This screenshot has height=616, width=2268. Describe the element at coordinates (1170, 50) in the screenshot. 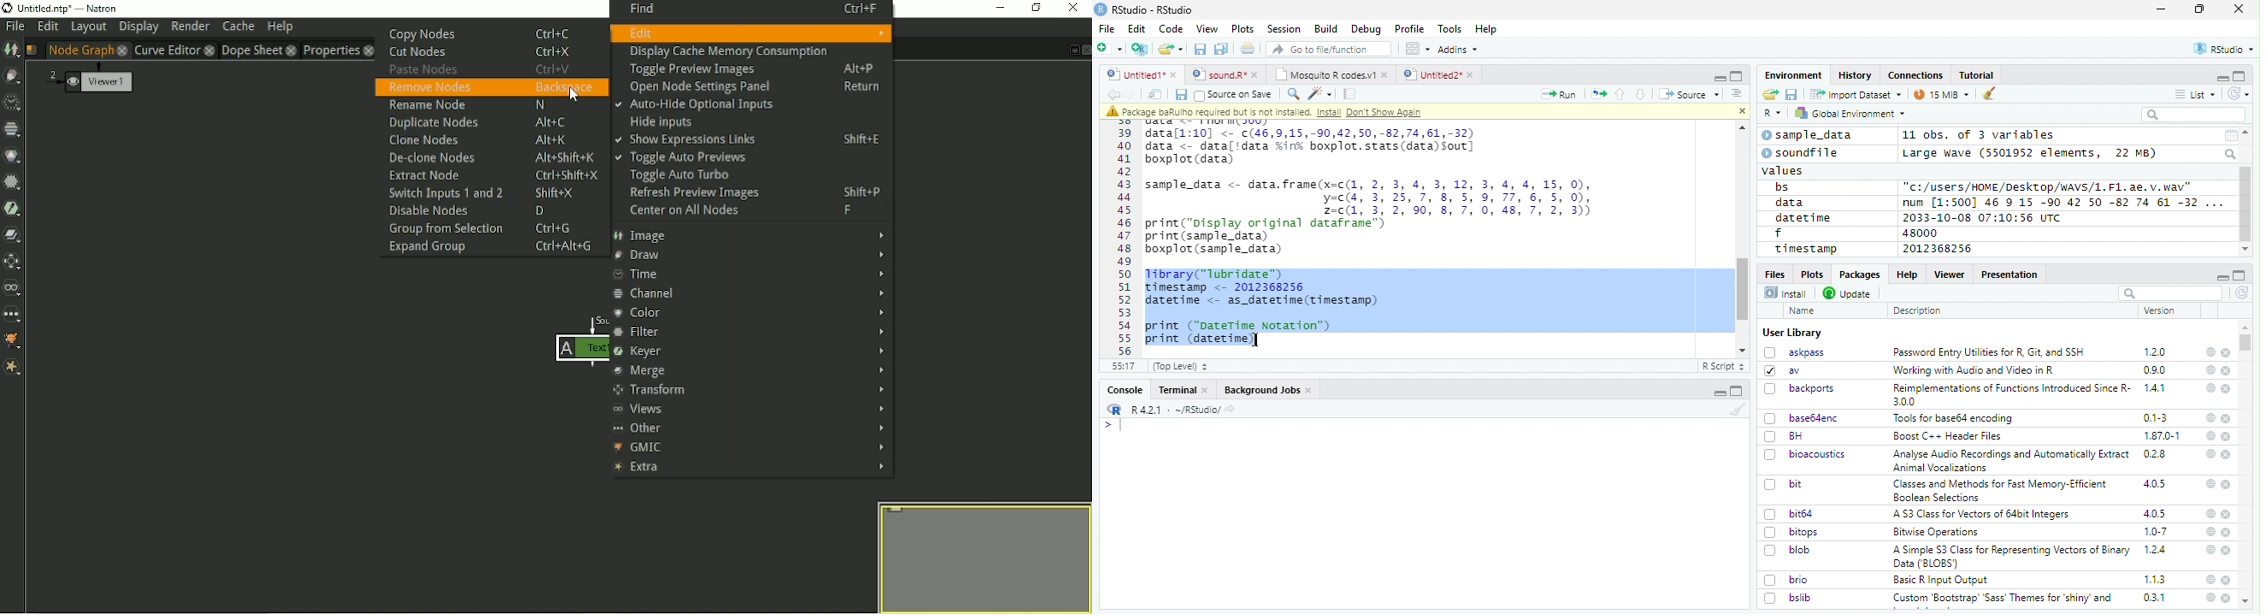

I see `open an existing file` at that location.